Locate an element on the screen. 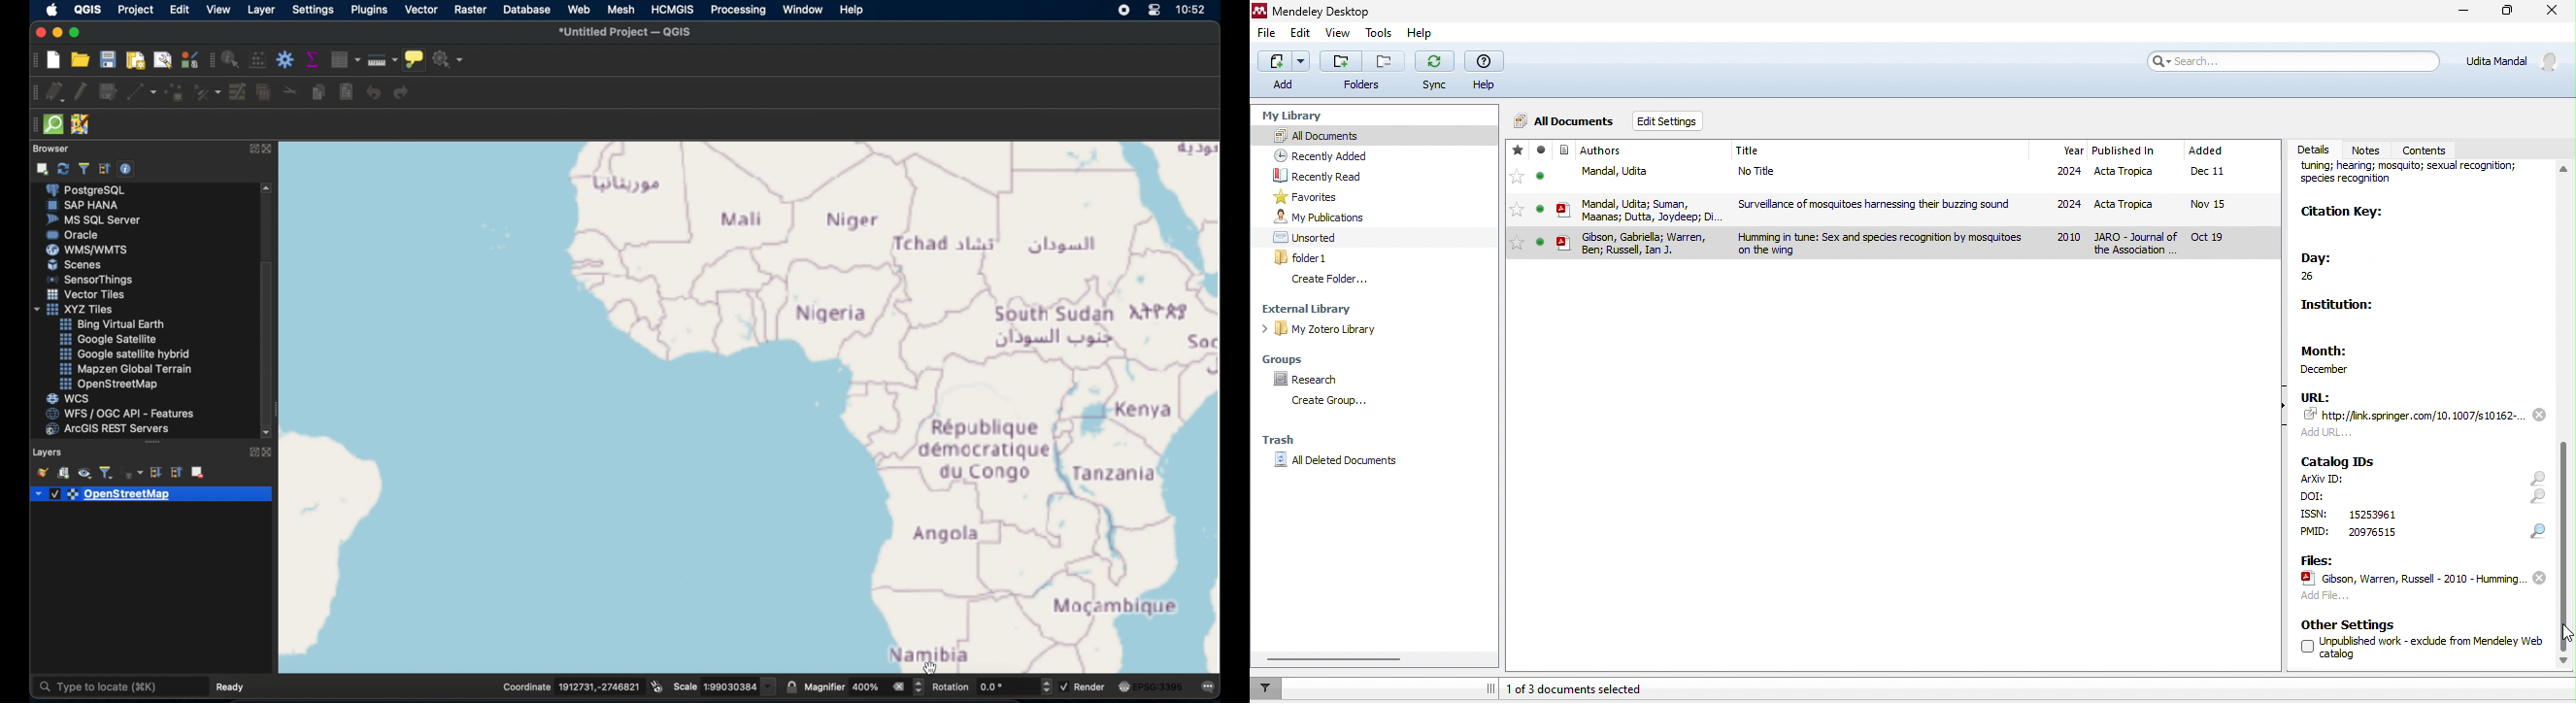  icon is located at coordinates (1564, 182).